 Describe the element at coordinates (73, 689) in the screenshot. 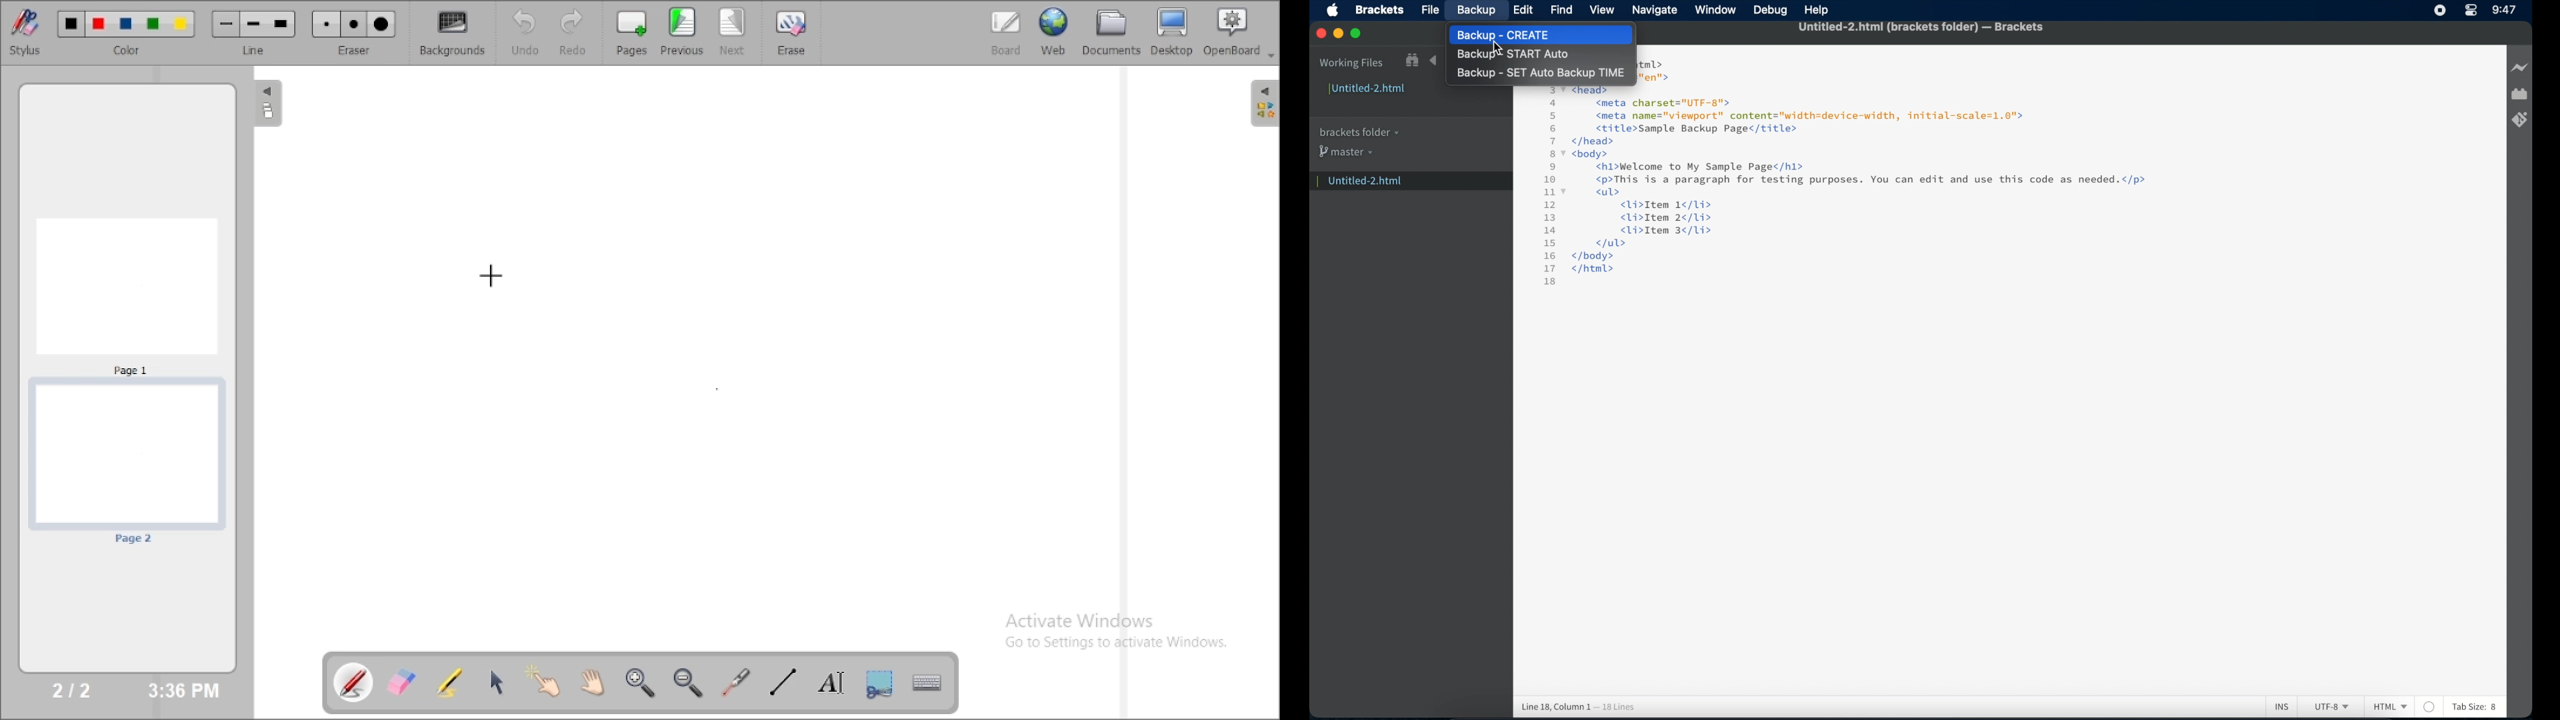

I see `2/2` at that location.